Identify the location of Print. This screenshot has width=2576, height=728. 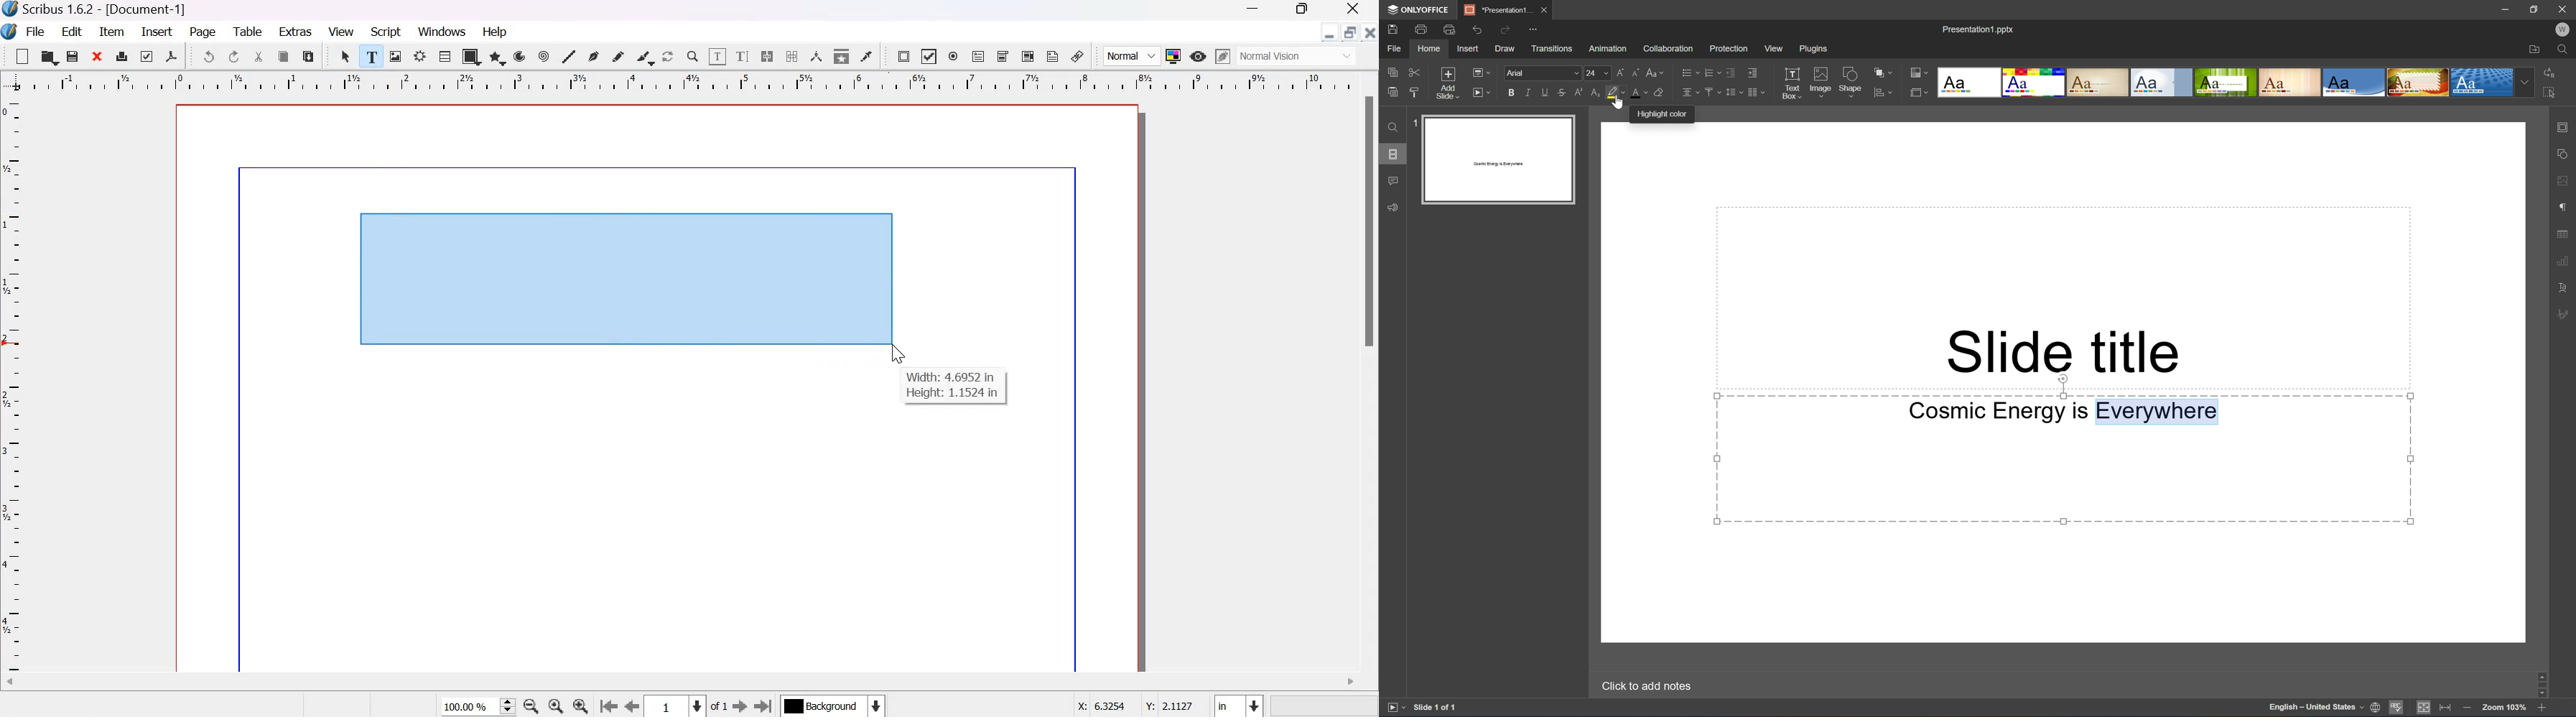
(1422, 29).